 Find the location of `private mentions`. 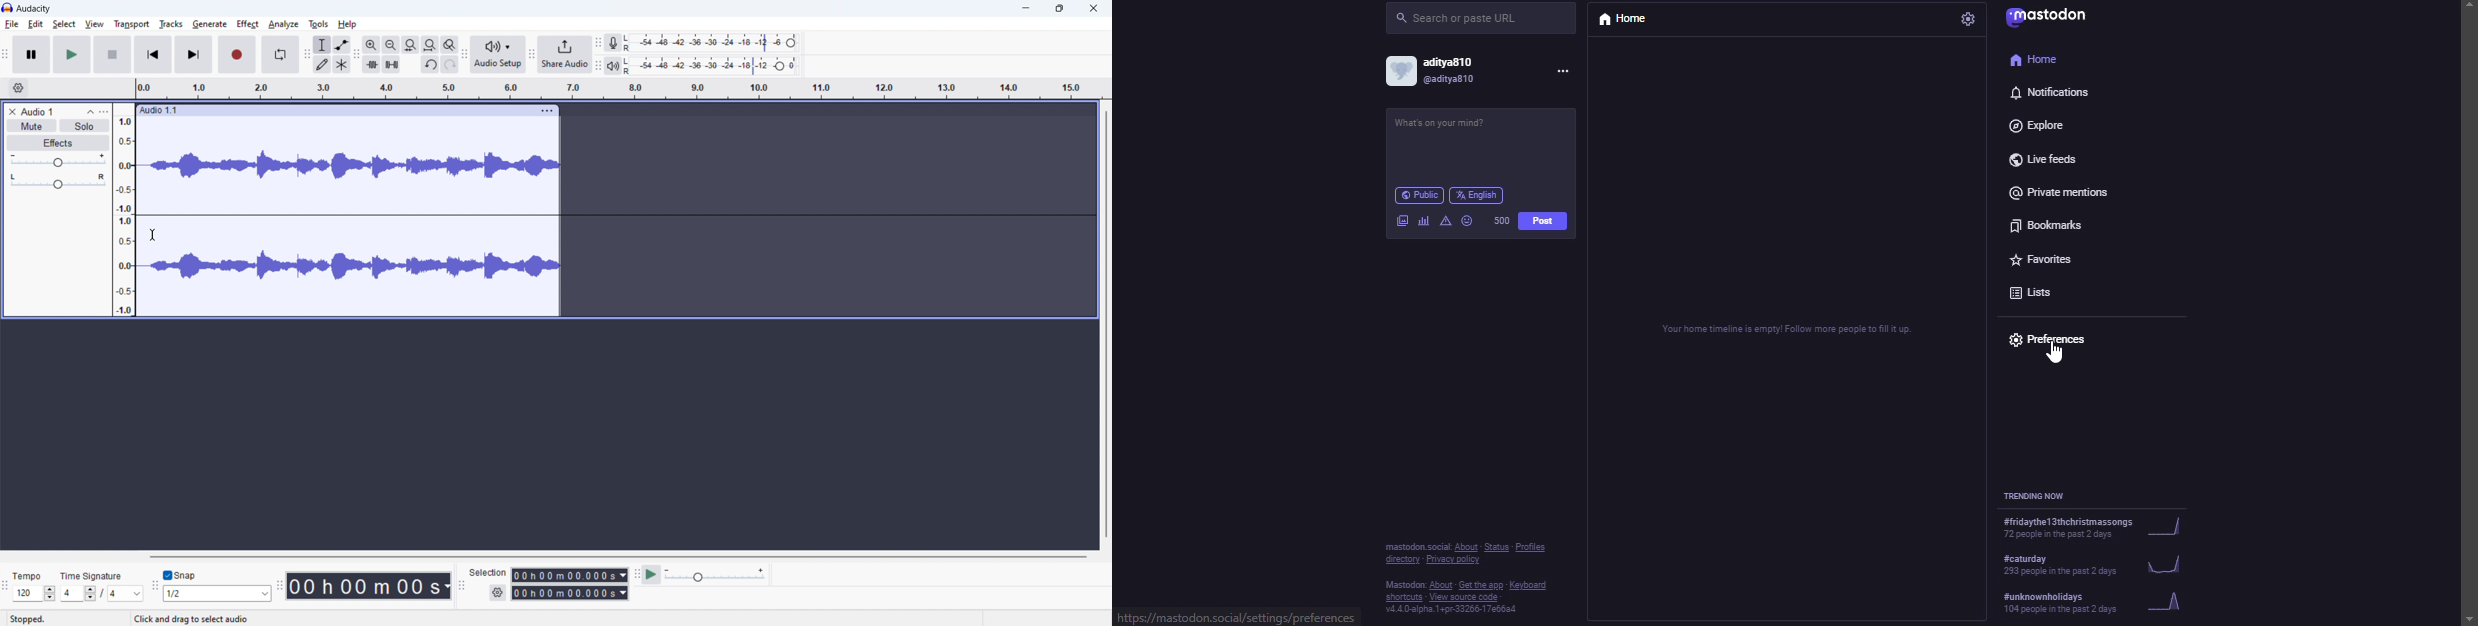

private mentions is located at coordinates (2070, 190).